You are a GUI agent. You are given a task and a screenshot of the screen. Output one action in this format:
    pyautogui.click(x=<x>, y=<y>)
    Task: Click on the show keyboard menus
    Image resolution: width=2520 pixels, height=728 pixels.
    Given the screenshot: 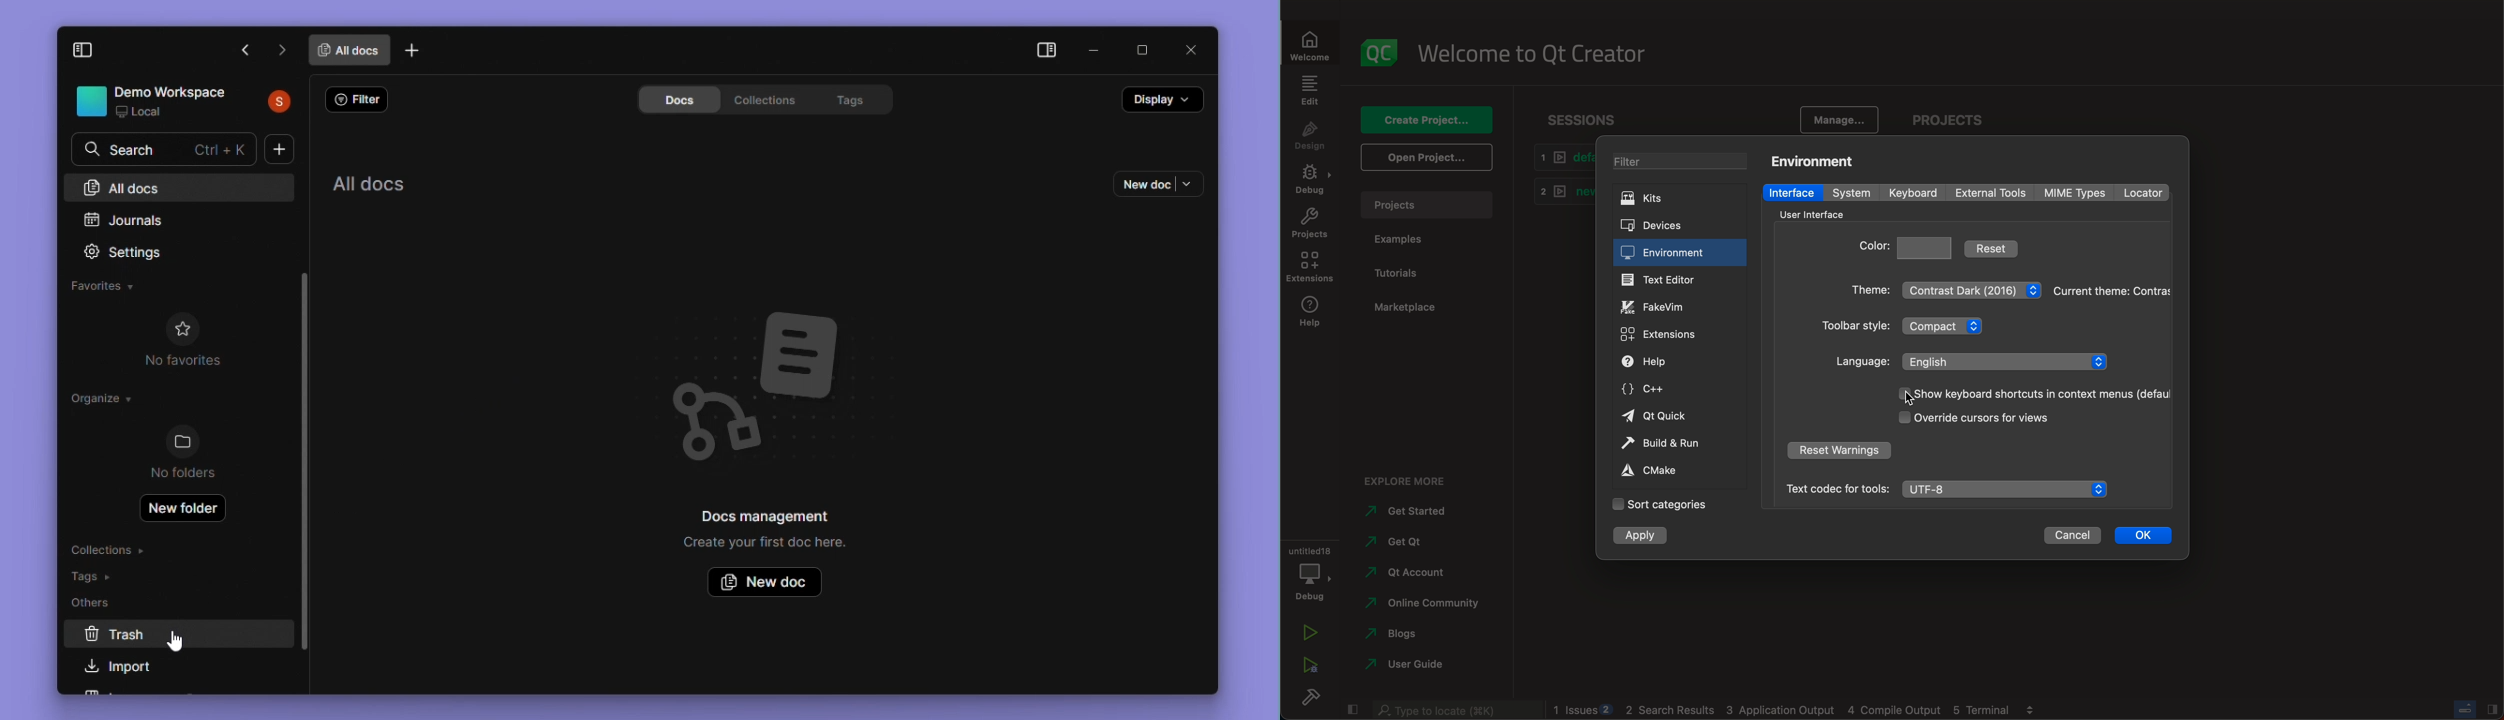 What is the action you would take?
    pyautogui.click(x=2031, y=394)
    